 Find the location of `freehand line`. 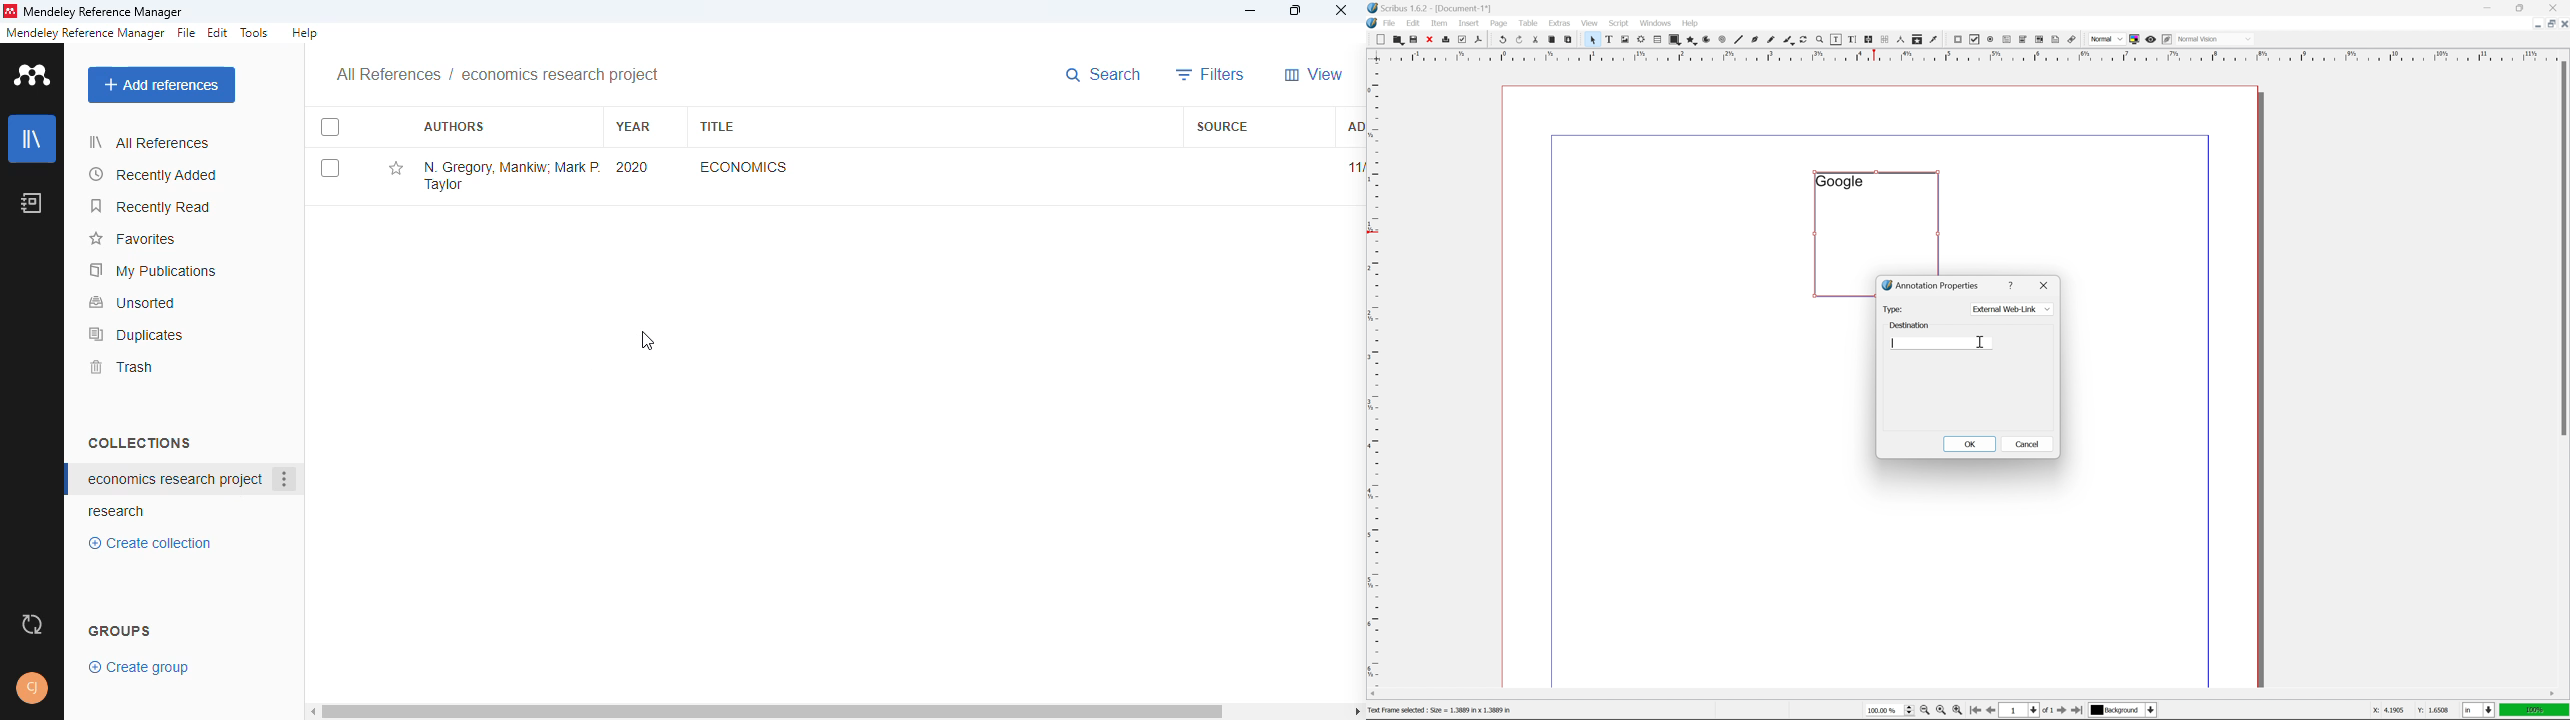

freehand line is located at coordinates (1772, 40).